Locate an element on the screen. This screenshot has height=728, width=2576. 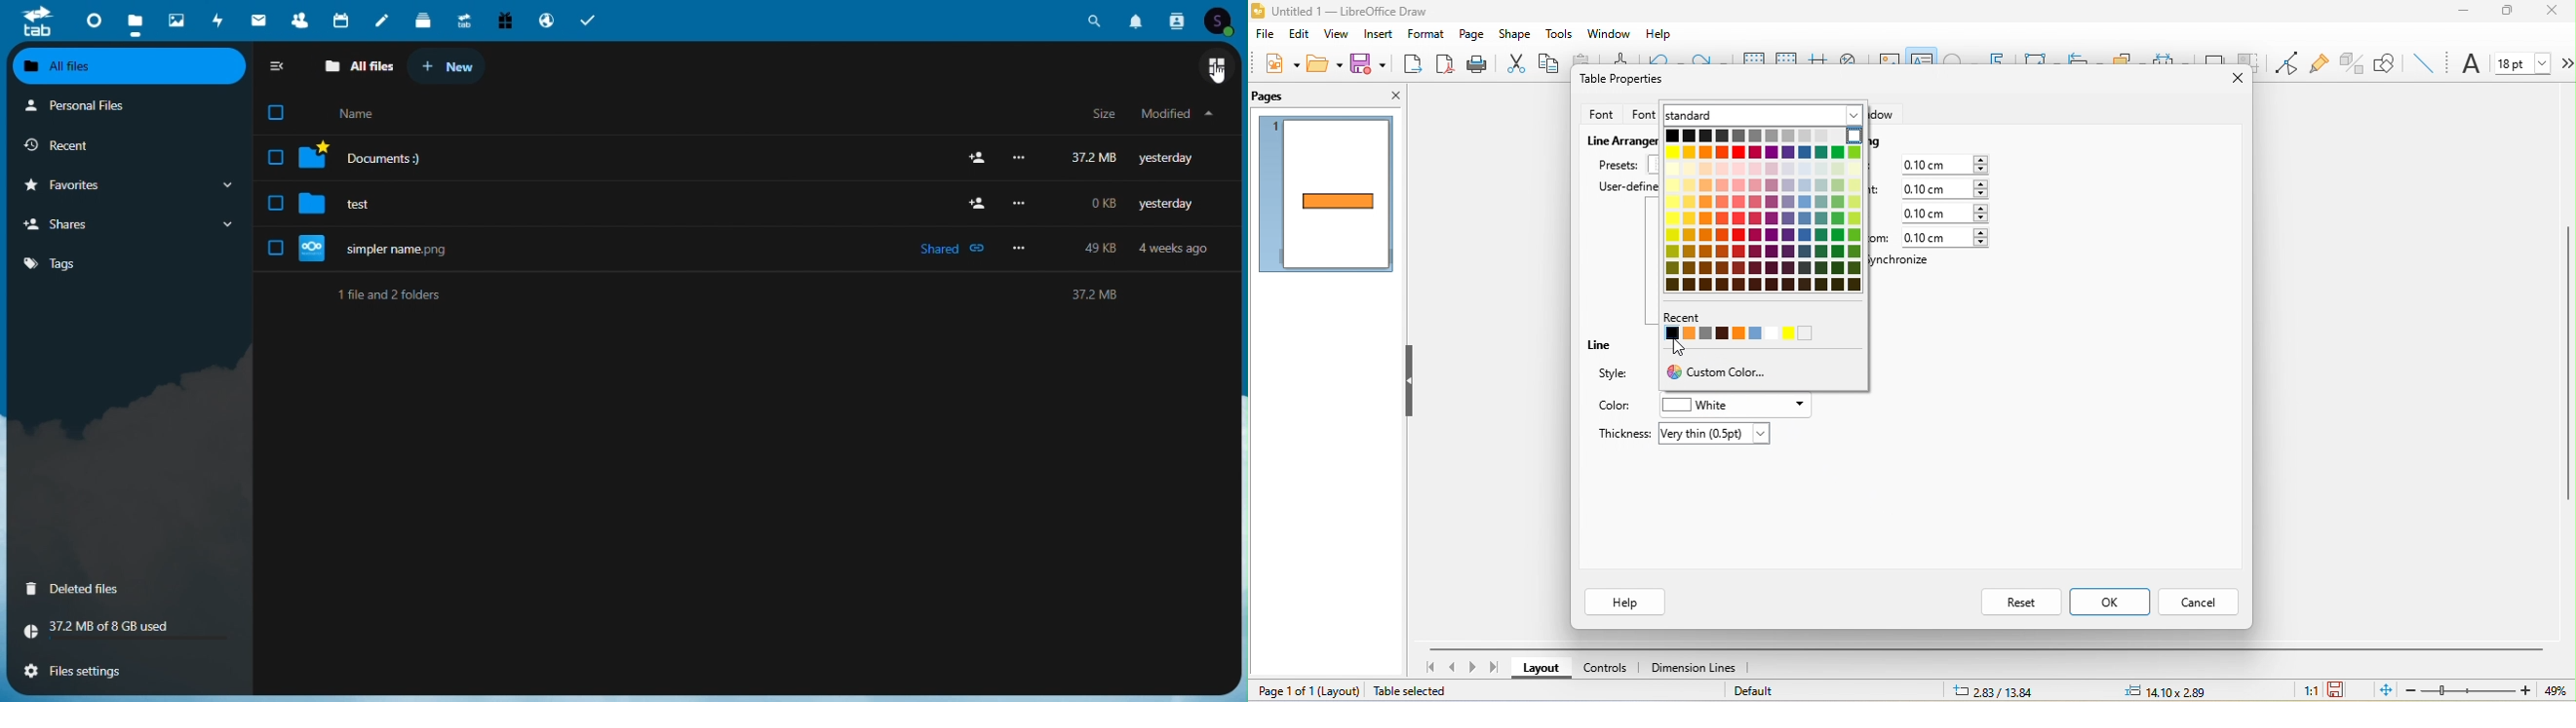
checkbox is located at coordinates (284, 113).